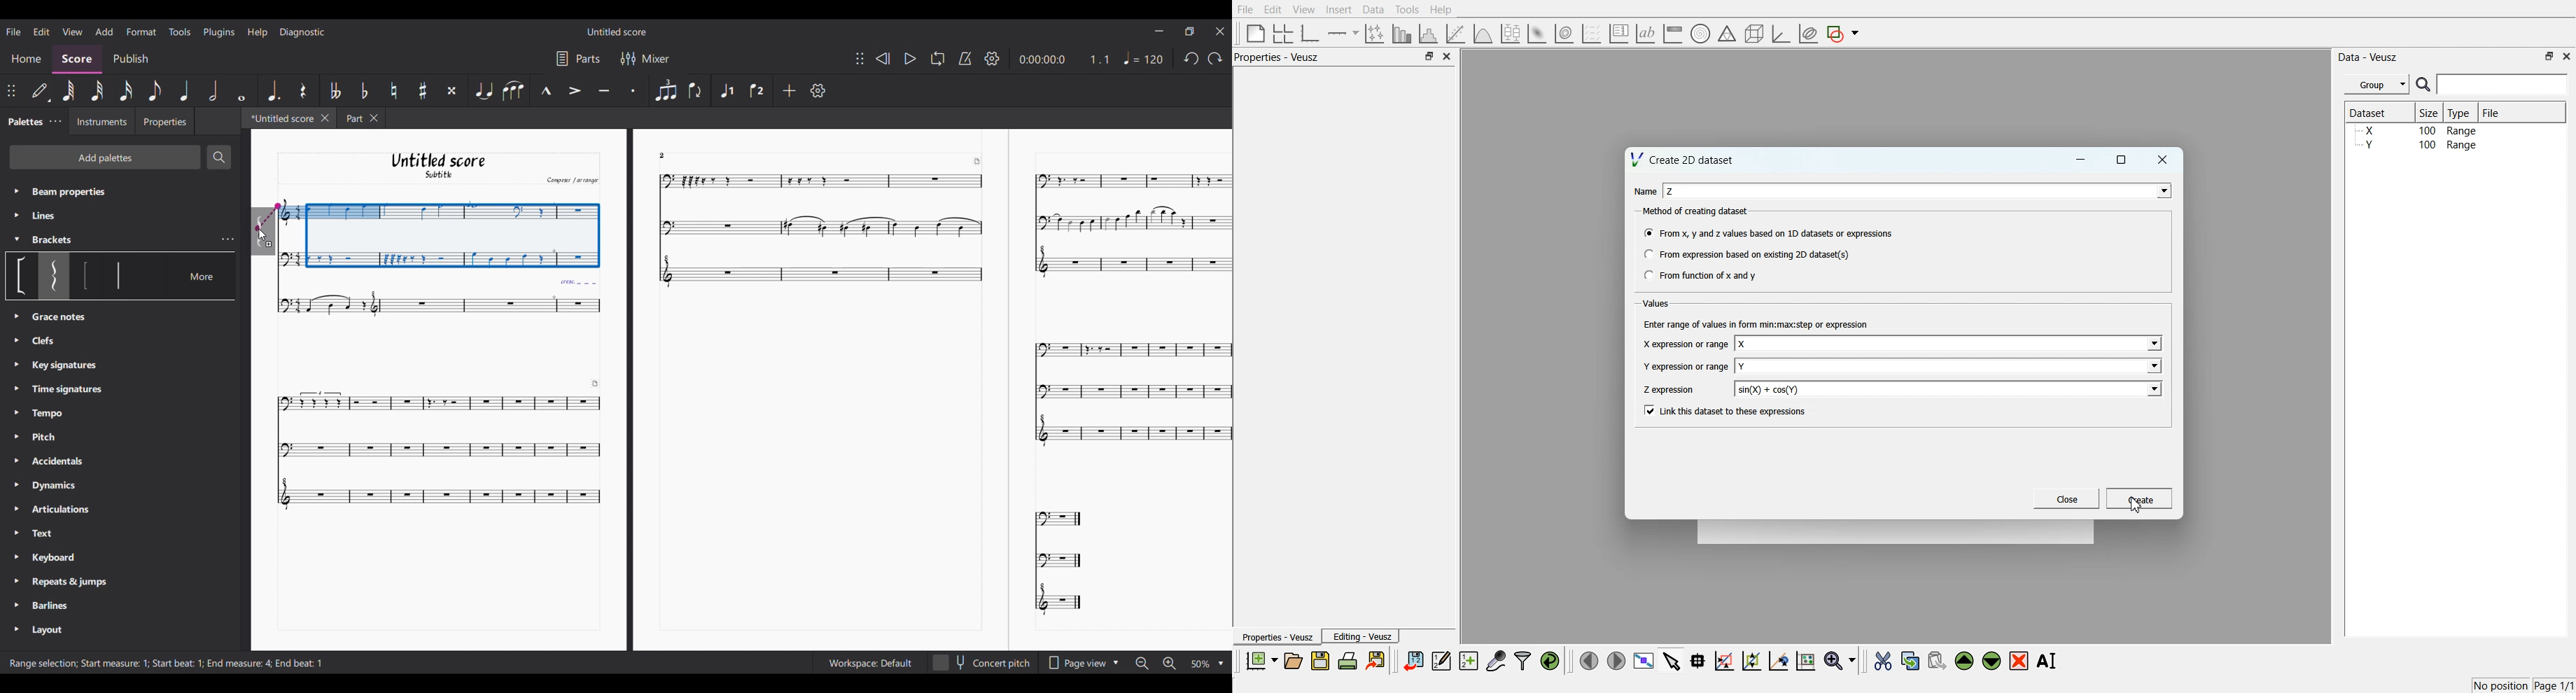  What do you see at coordinates (823, 182) in the screenshot?
I see `` at bounding box center [823, 182].